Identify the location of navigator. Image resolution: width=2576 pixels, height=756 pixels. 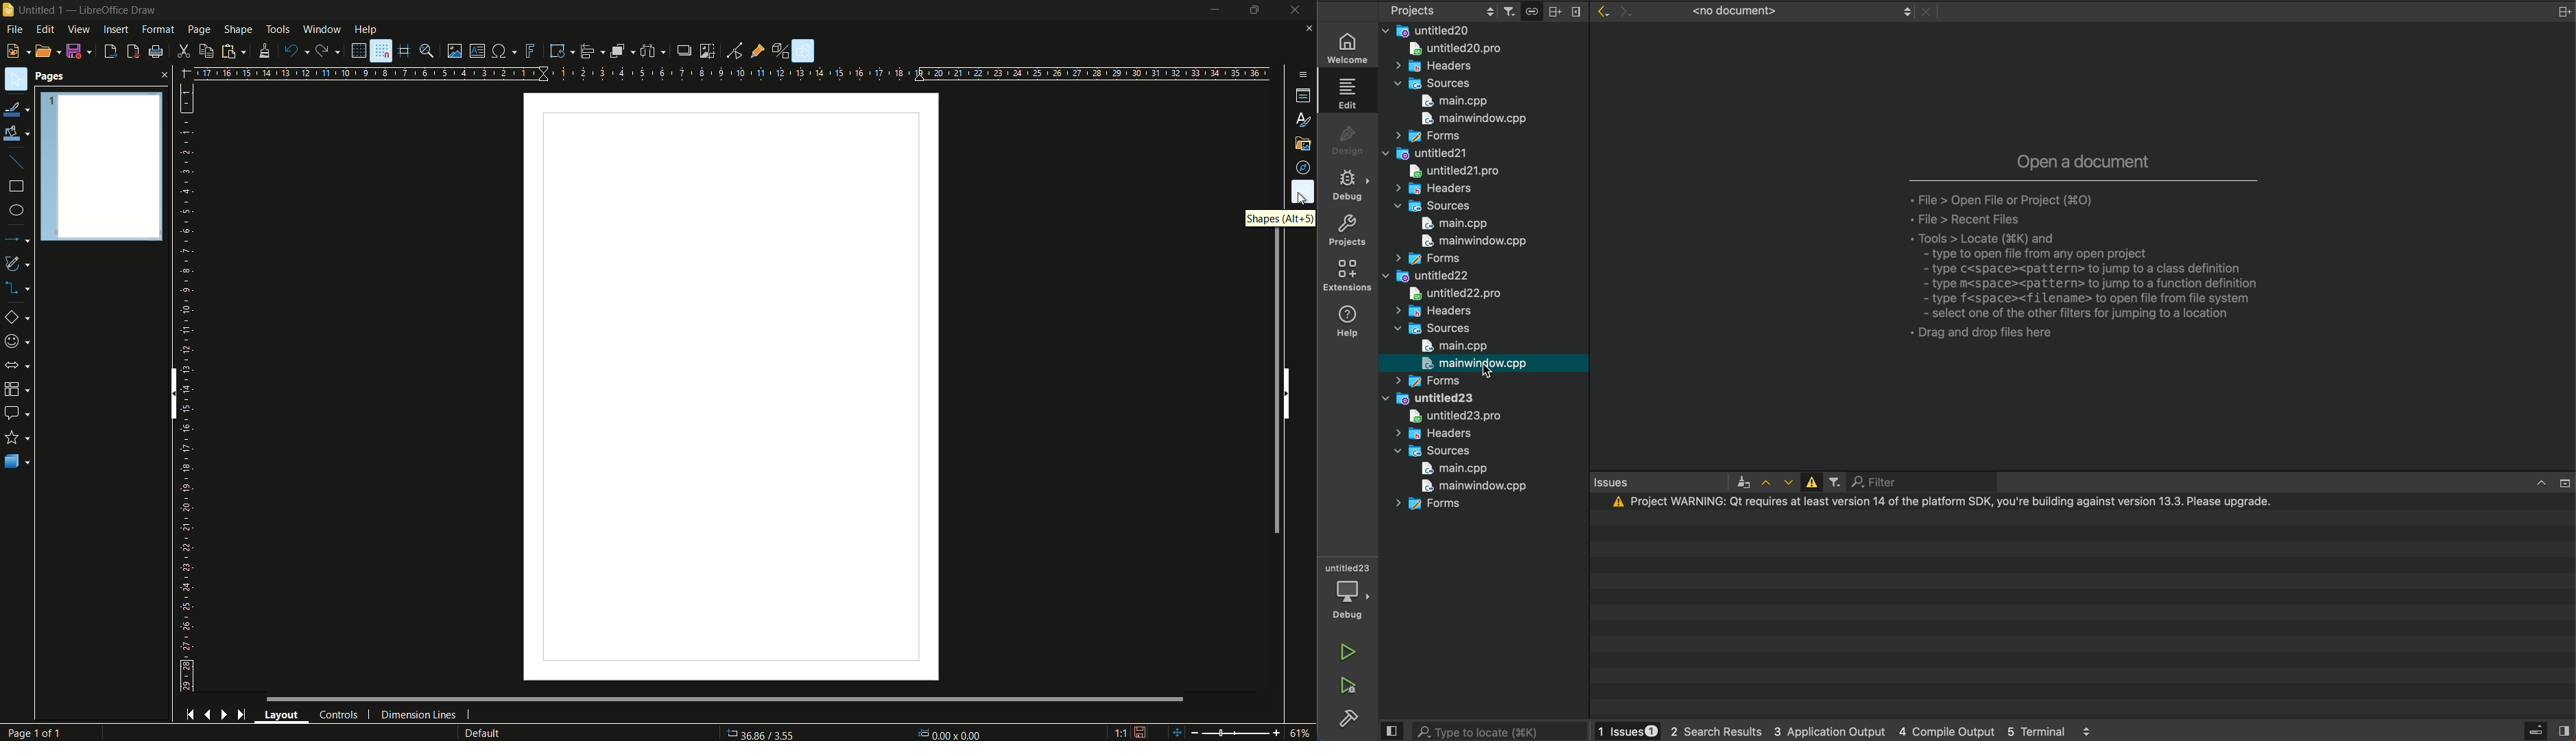
(1304, 167).